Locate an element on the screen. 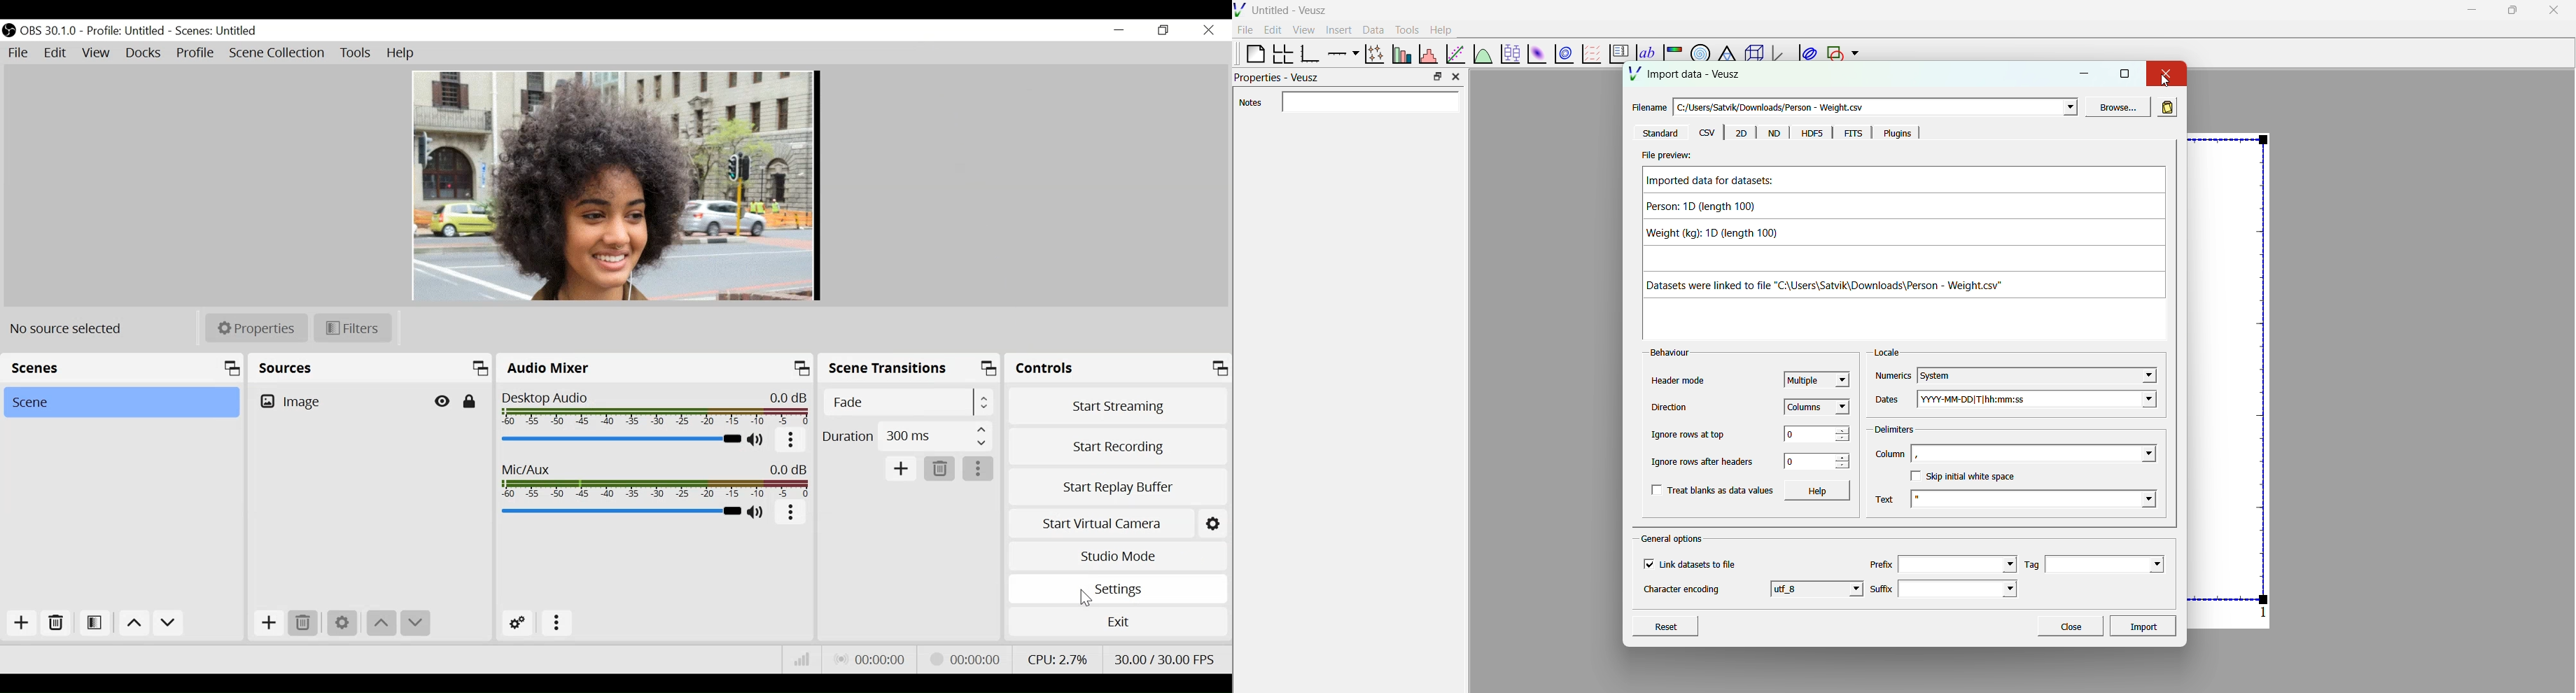  View is located at coordinates (96, 53).